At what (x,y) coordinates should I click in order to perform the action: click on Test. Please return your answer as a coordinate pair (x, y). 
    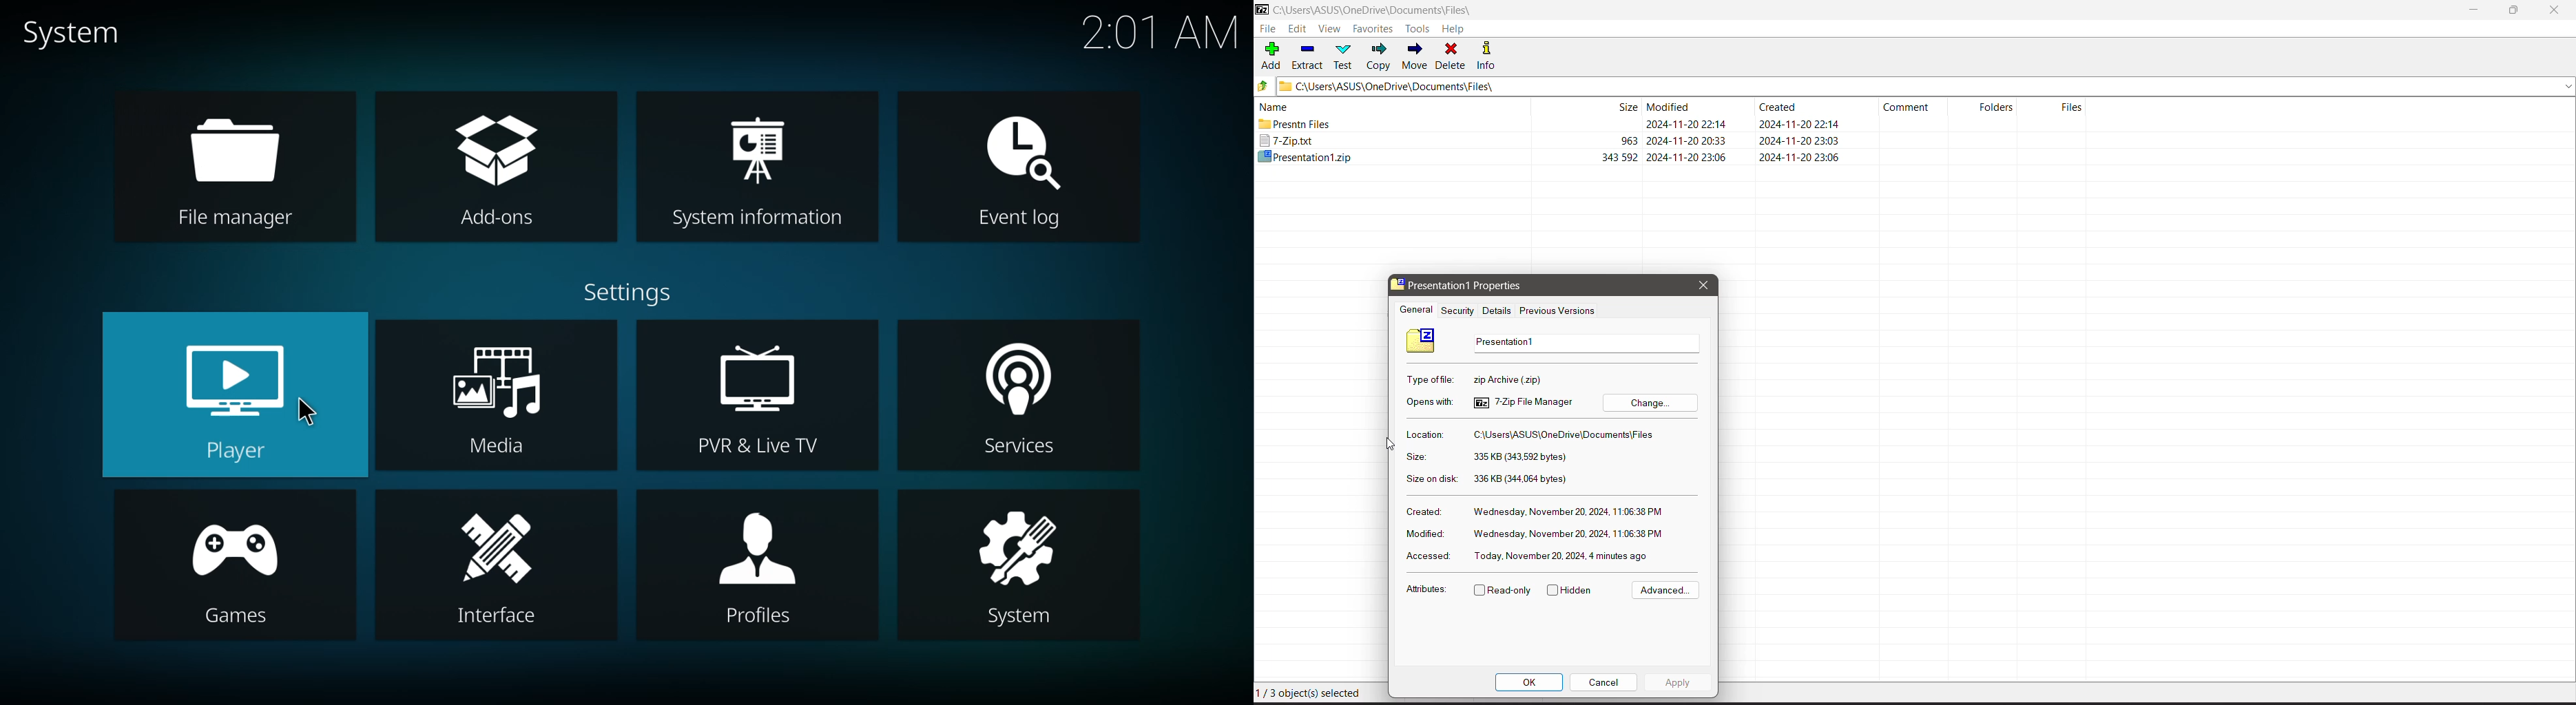
    Looking at the image, I should click on (1345, 56).